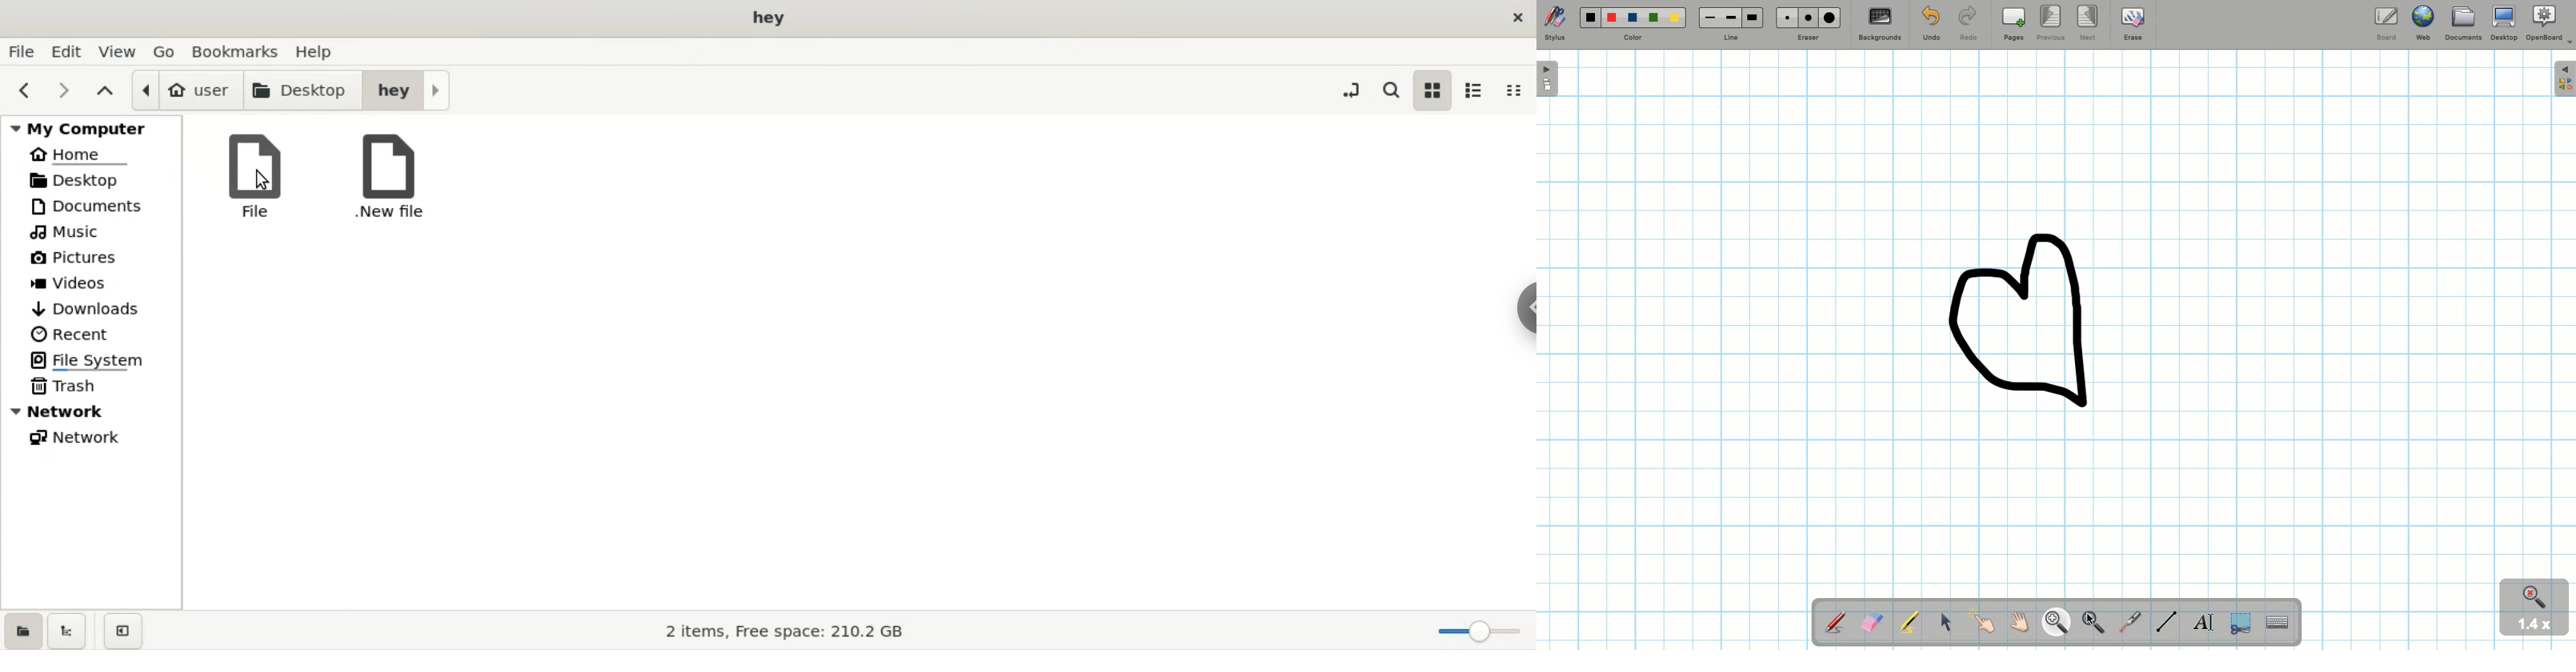  What do you see at coordinates (2425, 22) in the screenshot?
I see `Web` at bounding box center [2425, 22].